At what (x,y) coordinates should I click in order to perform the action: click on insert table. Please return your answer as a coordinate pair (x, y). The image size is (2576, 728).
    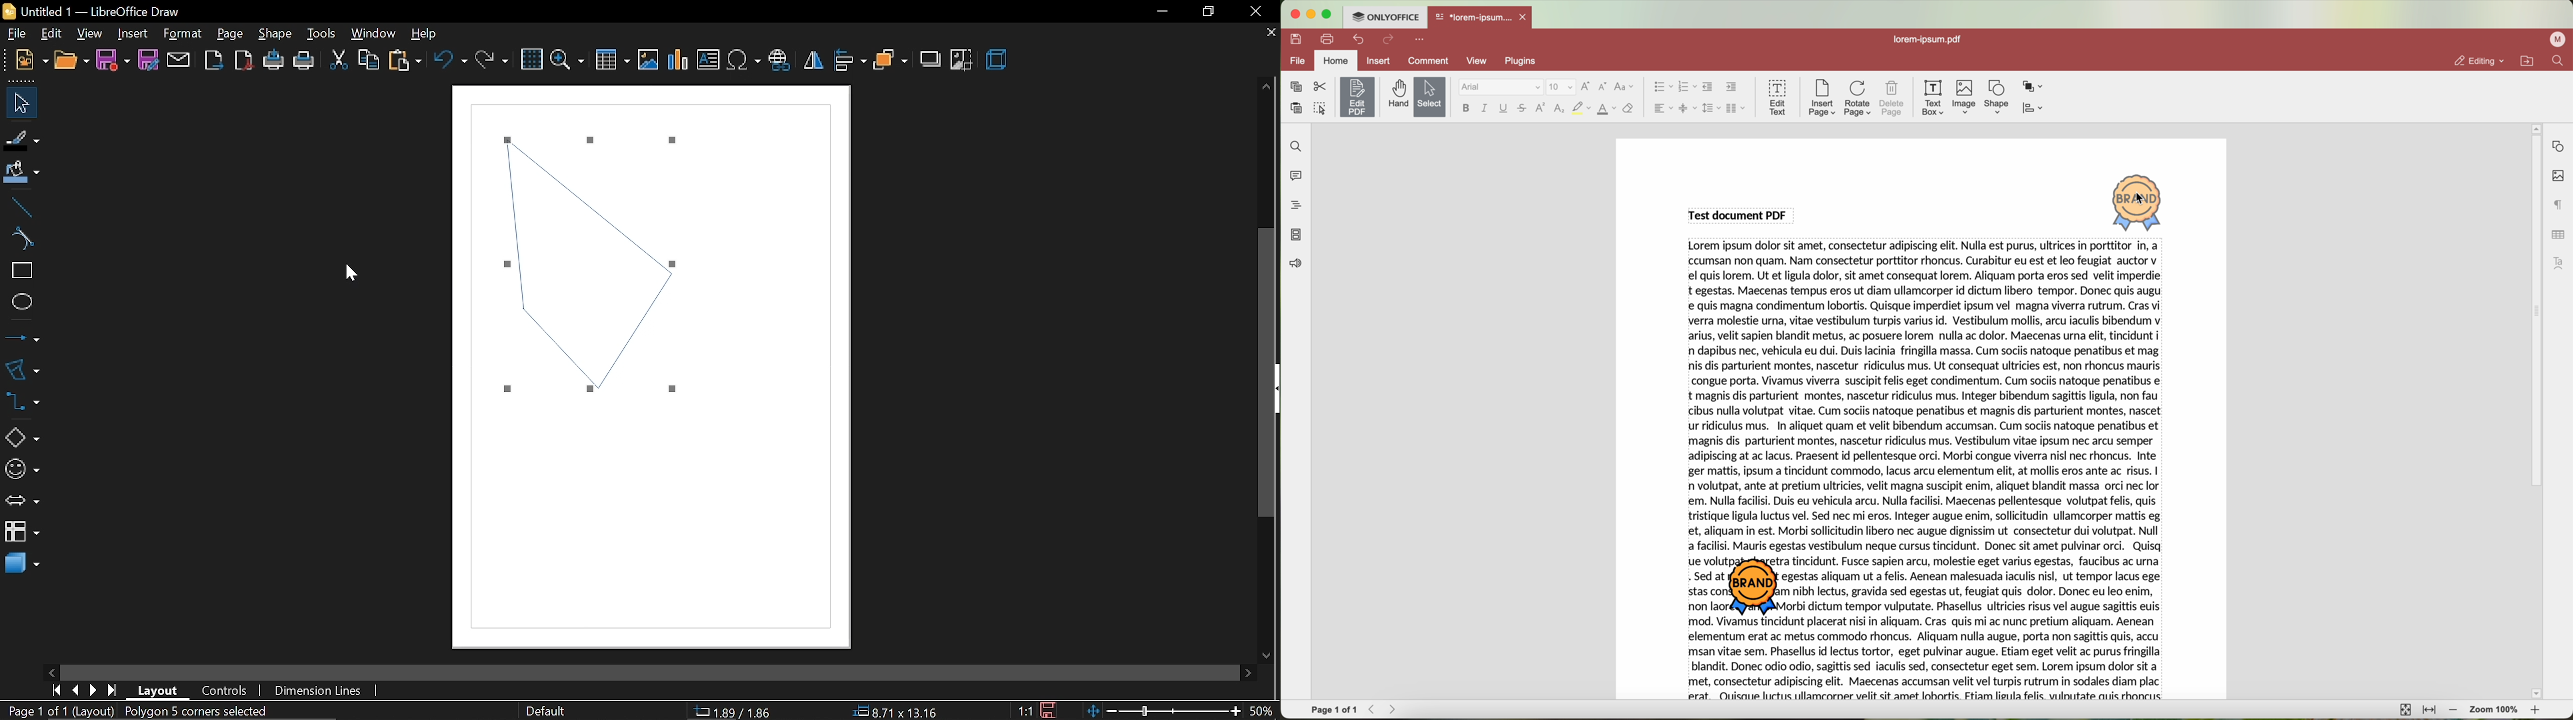
    Looking at the image, I should click on (612, 59).